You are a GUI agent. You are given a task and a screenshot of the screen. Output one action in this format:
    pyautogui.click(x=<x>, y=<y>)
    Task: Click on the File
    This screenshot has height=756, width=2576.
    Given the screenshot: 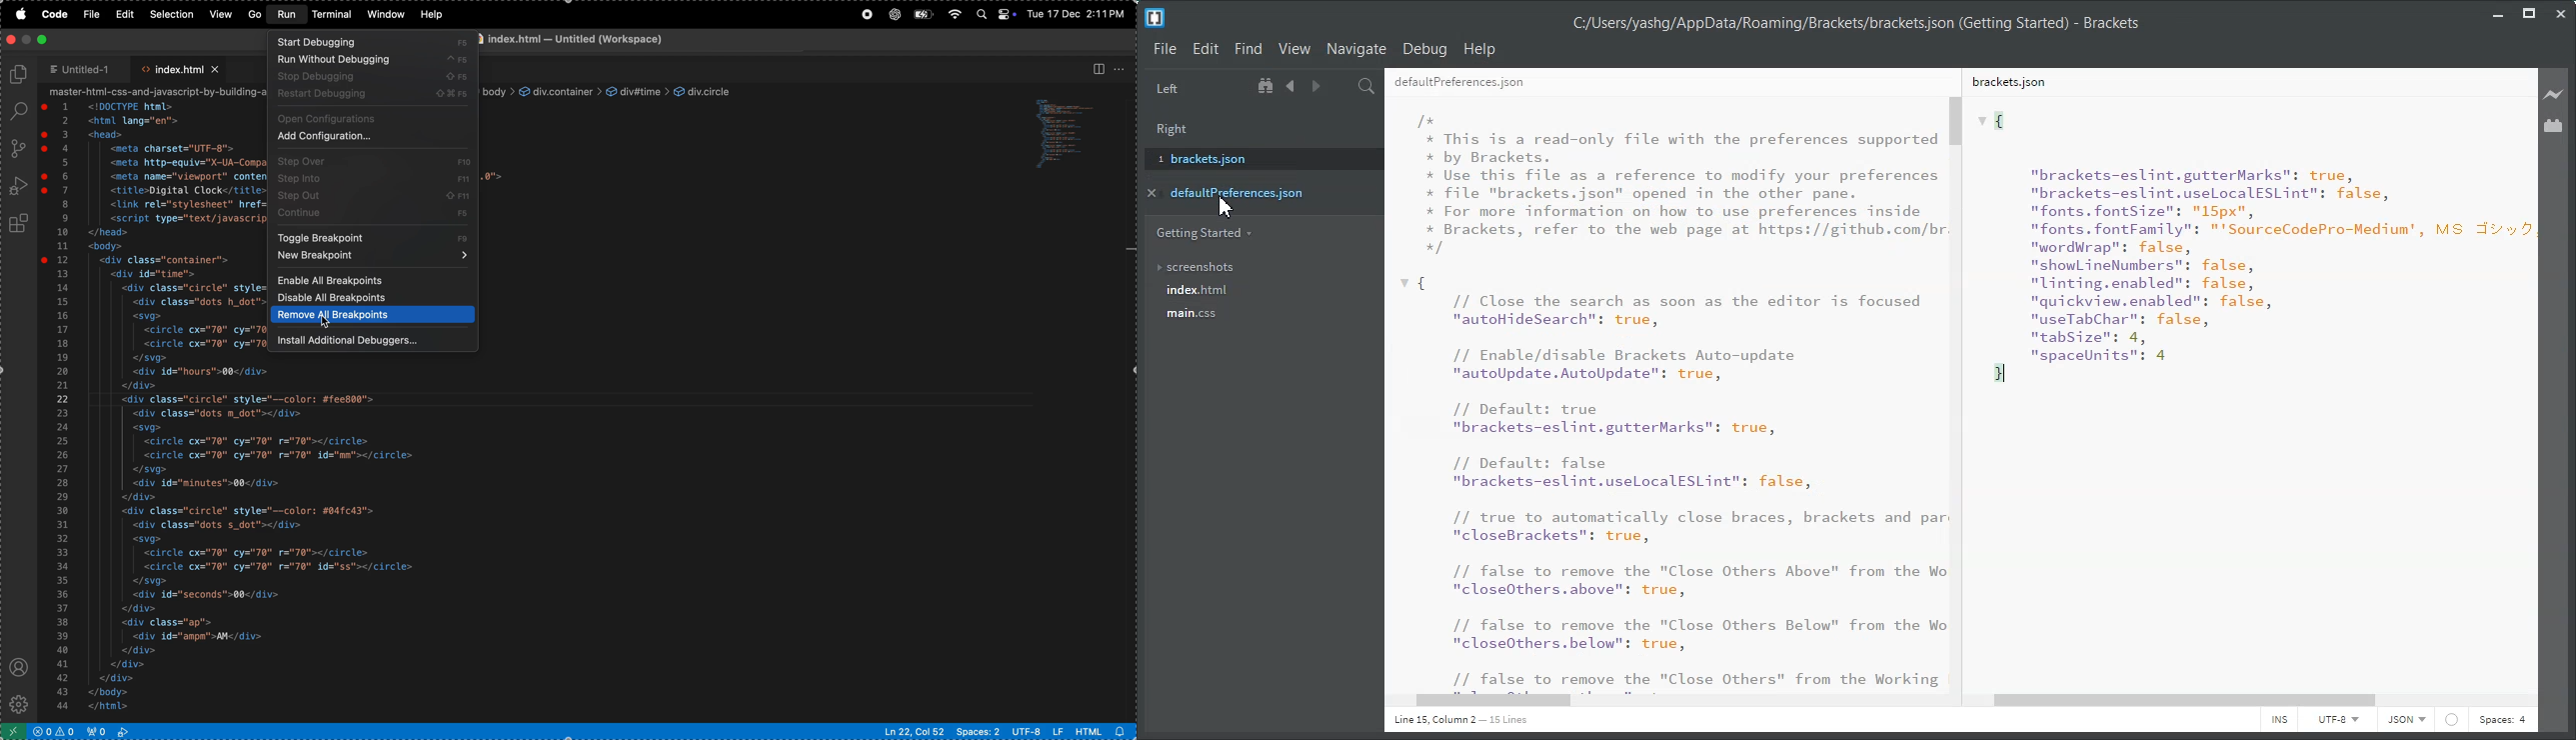 What is the action you would take?
    pyautogui.click(x=1165, y=48)
    